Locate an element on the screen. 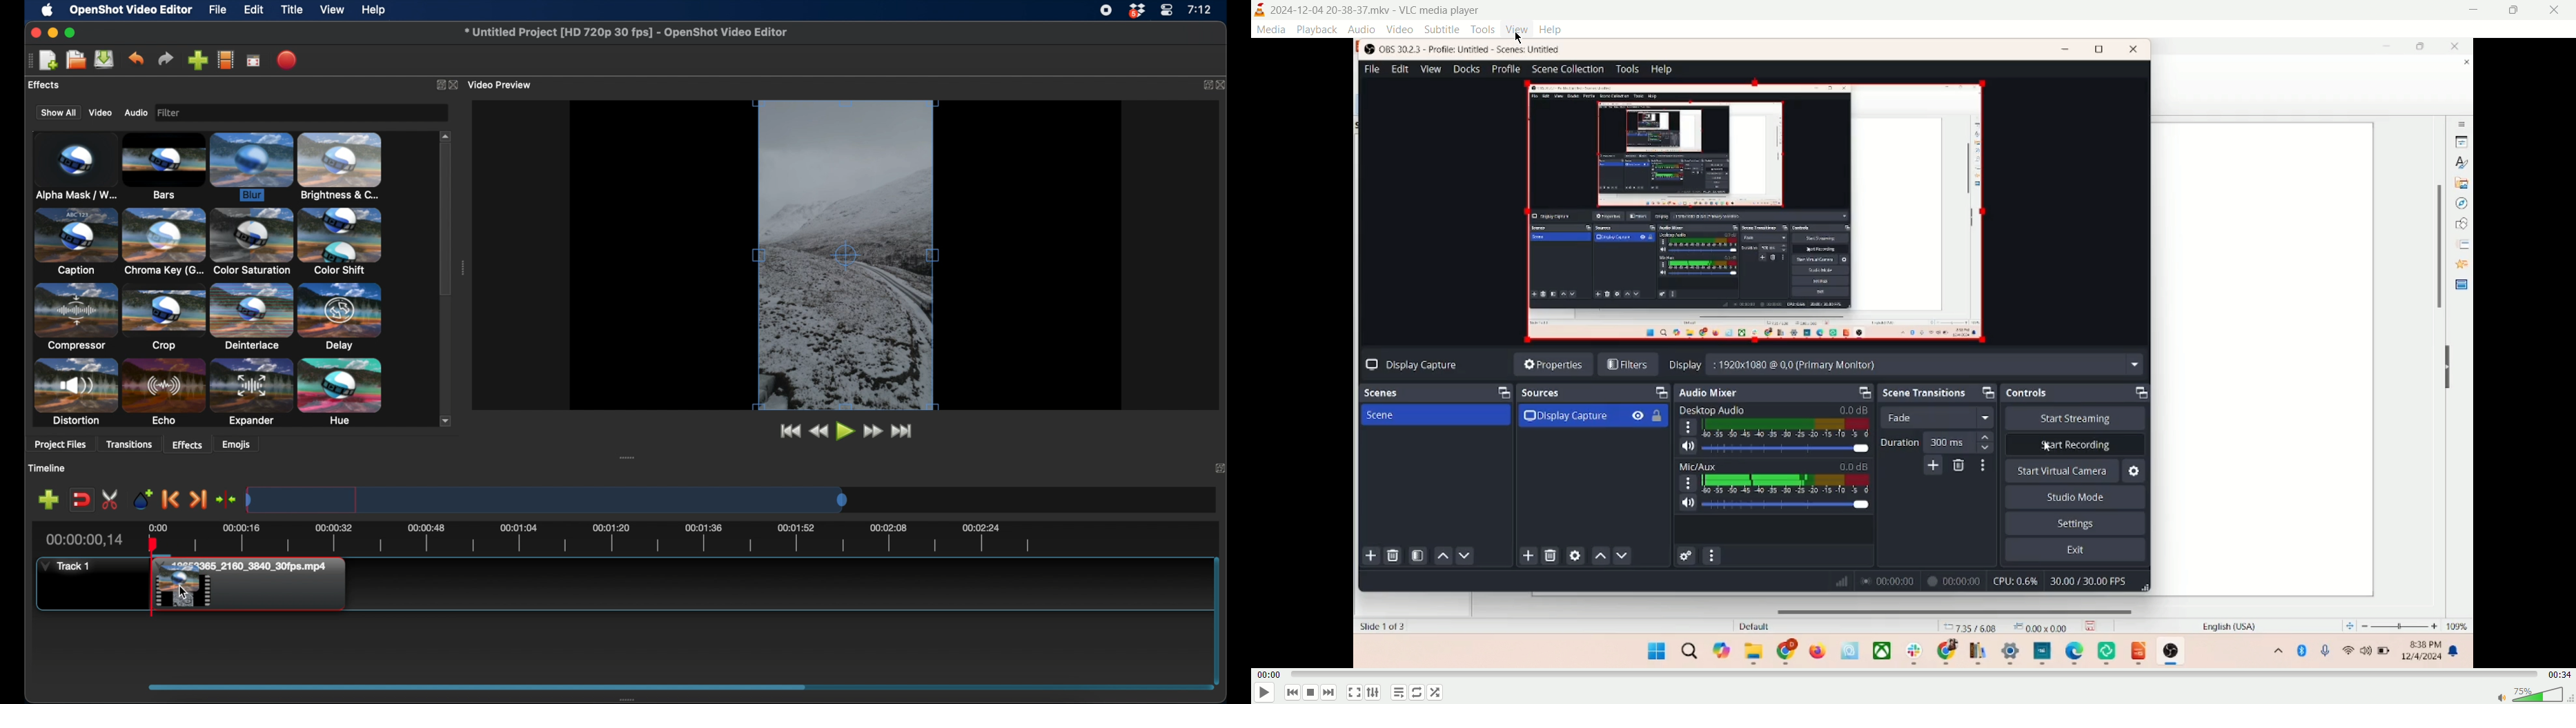 The width and height of the screenshot is (2576, 728). maximize is located at coordinates (2515, 11).